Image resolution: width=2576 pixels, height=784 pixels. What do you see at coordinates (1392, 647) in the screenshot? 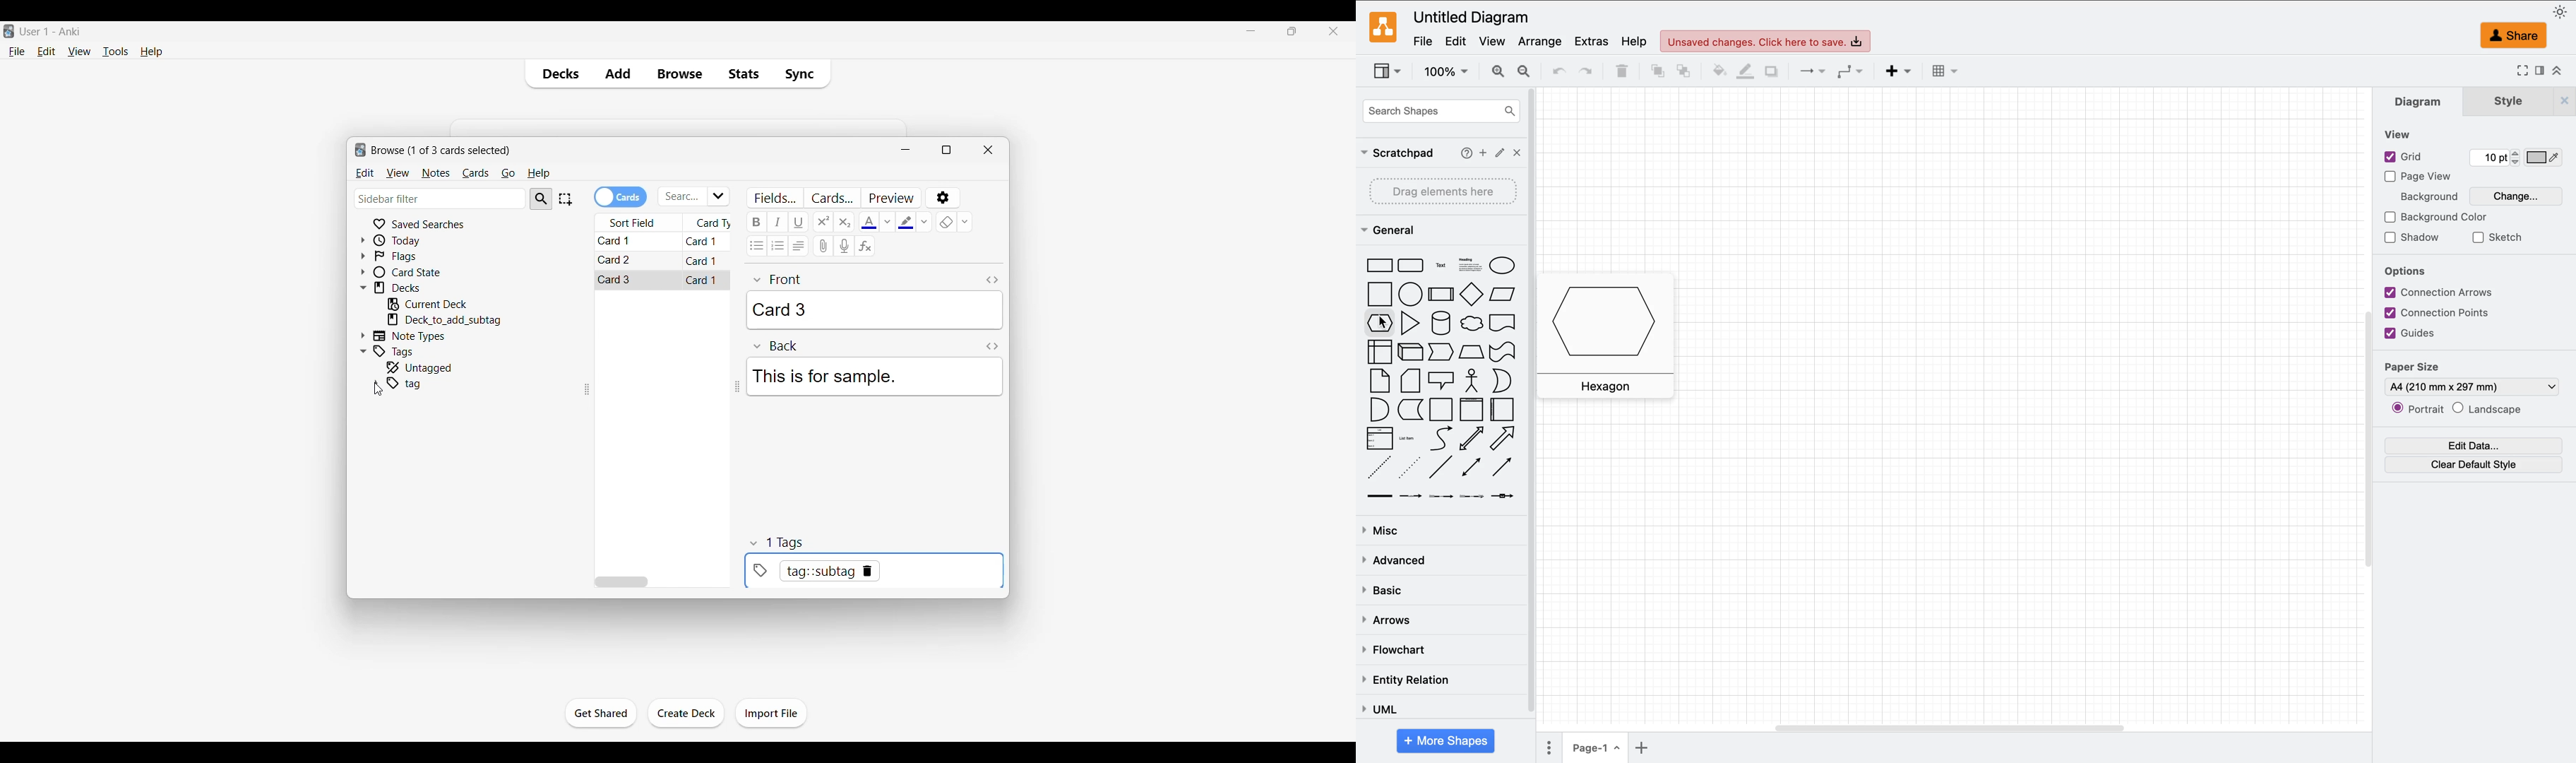
I see `flowchart` at bounding box center [1392, 647].